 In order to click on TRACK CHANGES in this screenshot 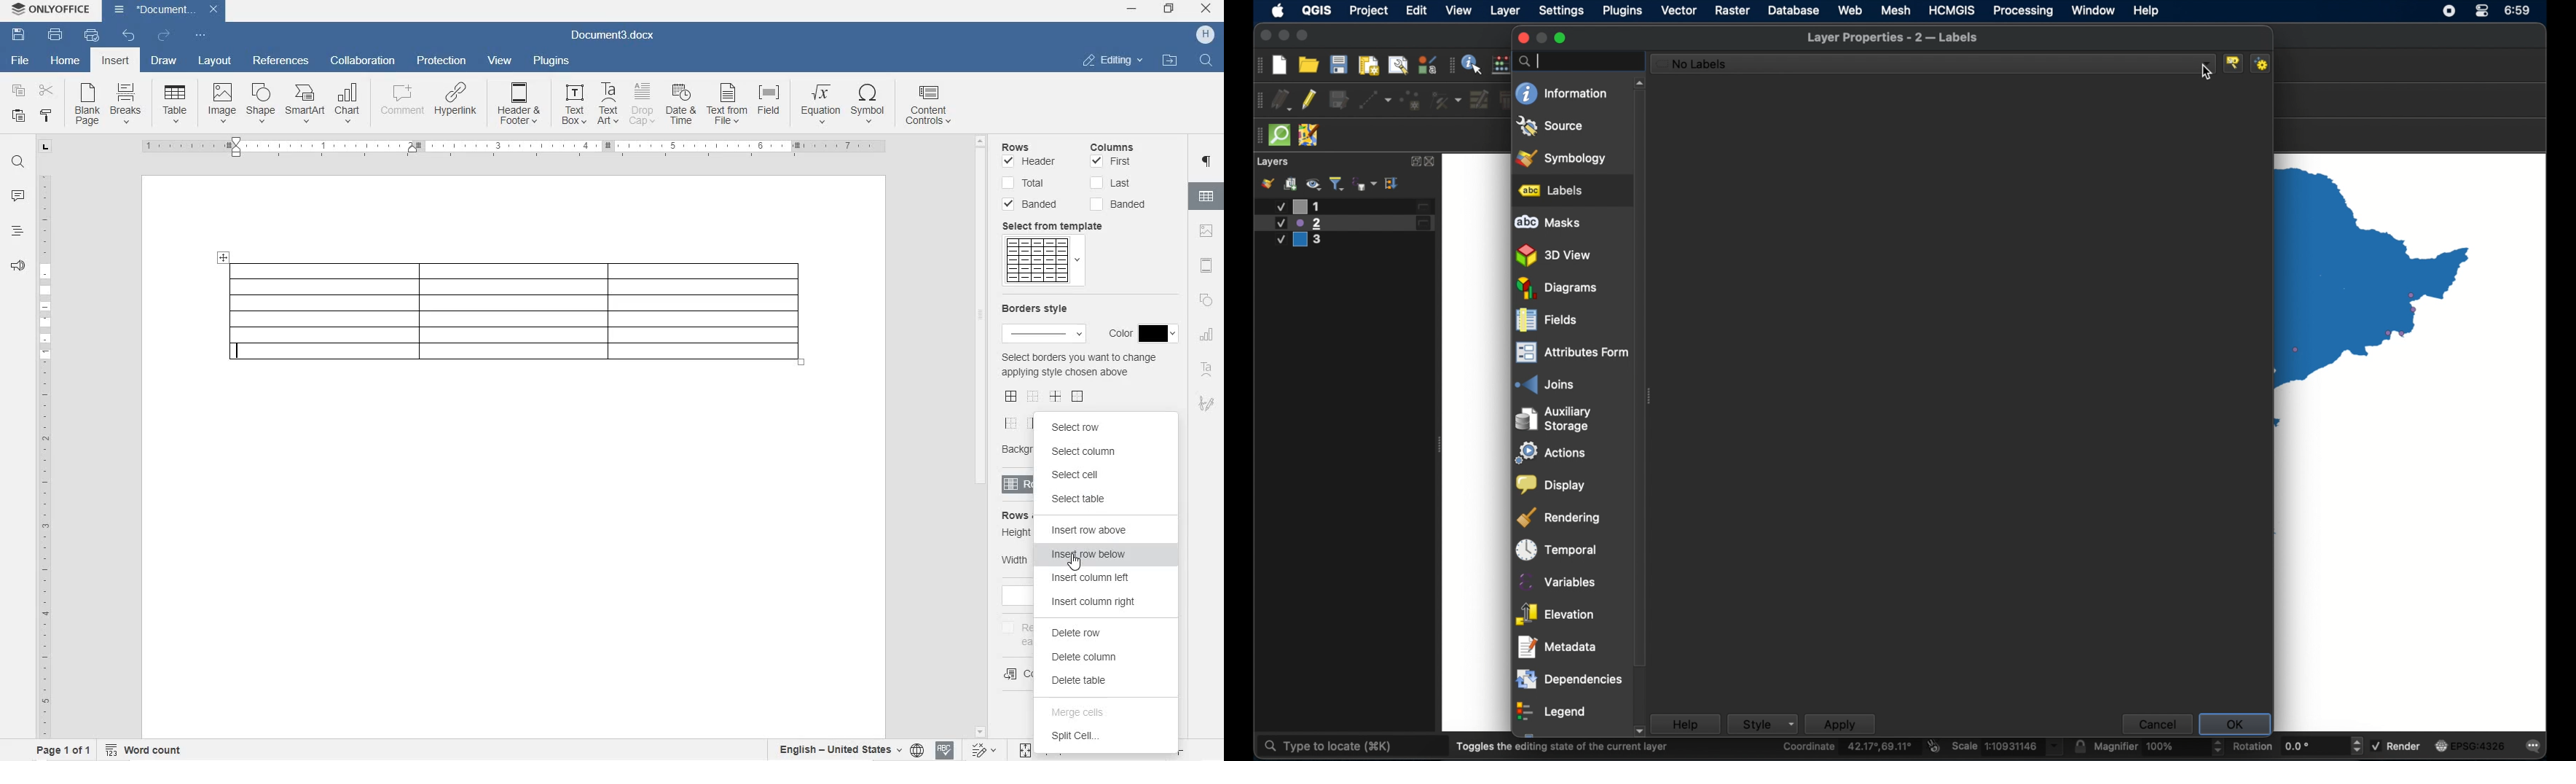, I will do `click(981, 752)`.